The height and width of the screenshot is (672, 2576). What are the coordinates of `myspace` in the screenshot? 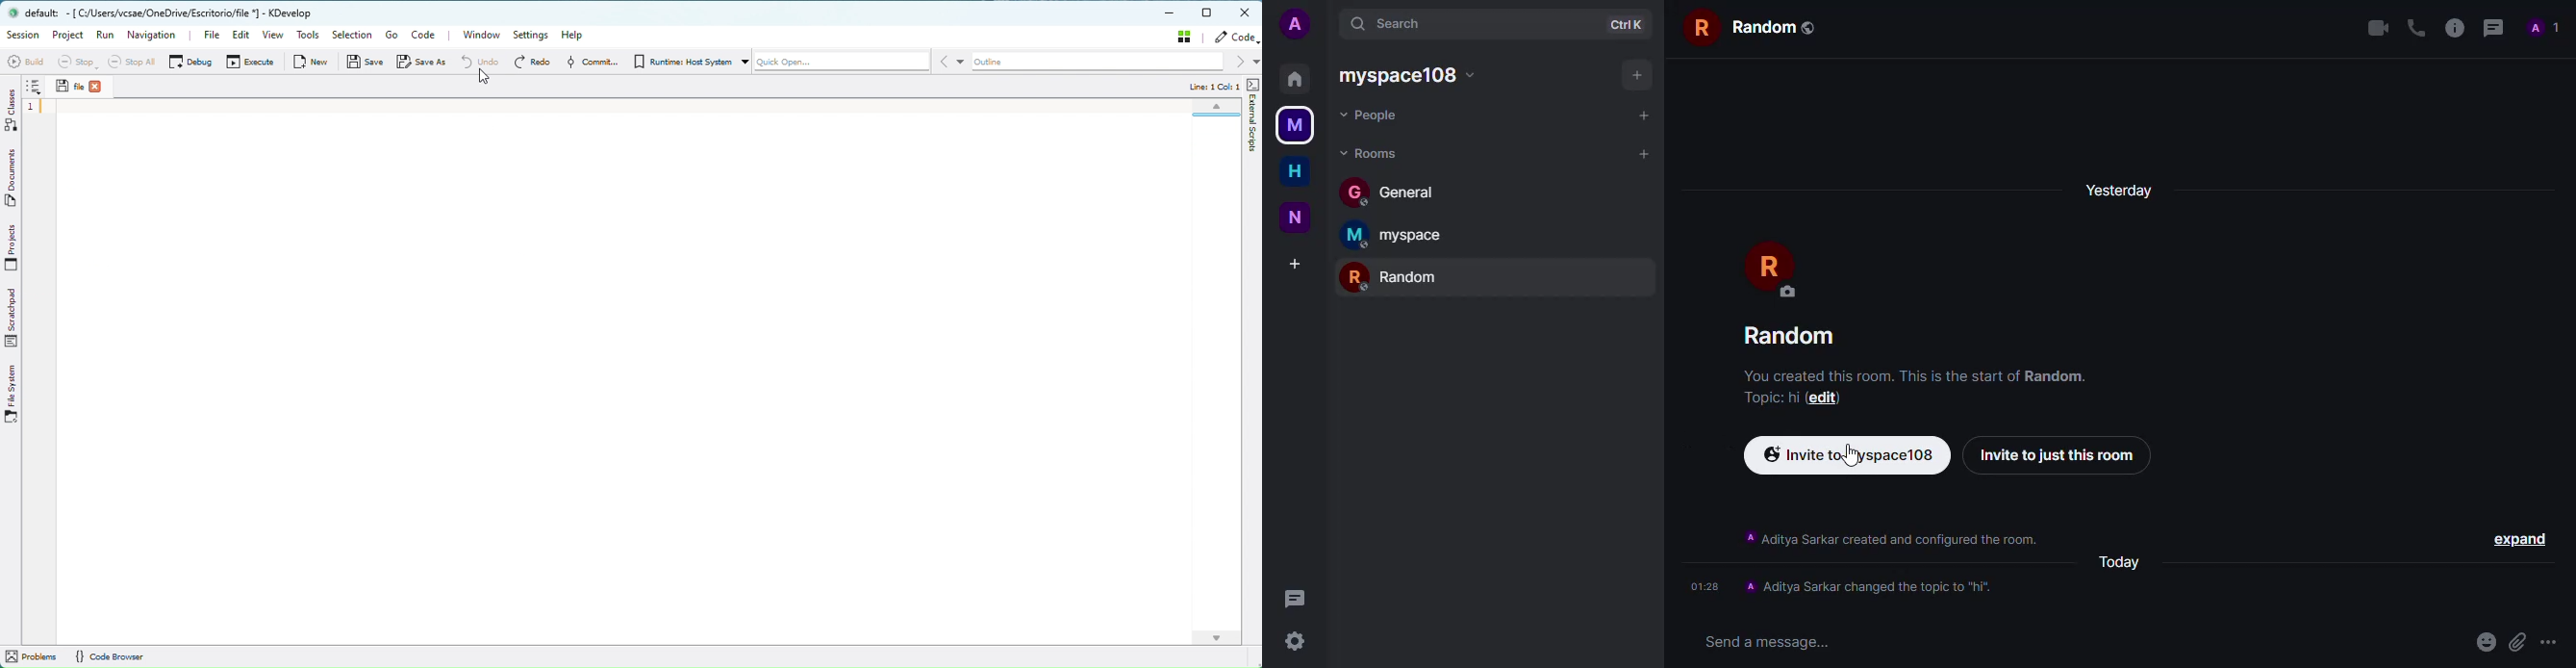 It's located at (1404, 236).